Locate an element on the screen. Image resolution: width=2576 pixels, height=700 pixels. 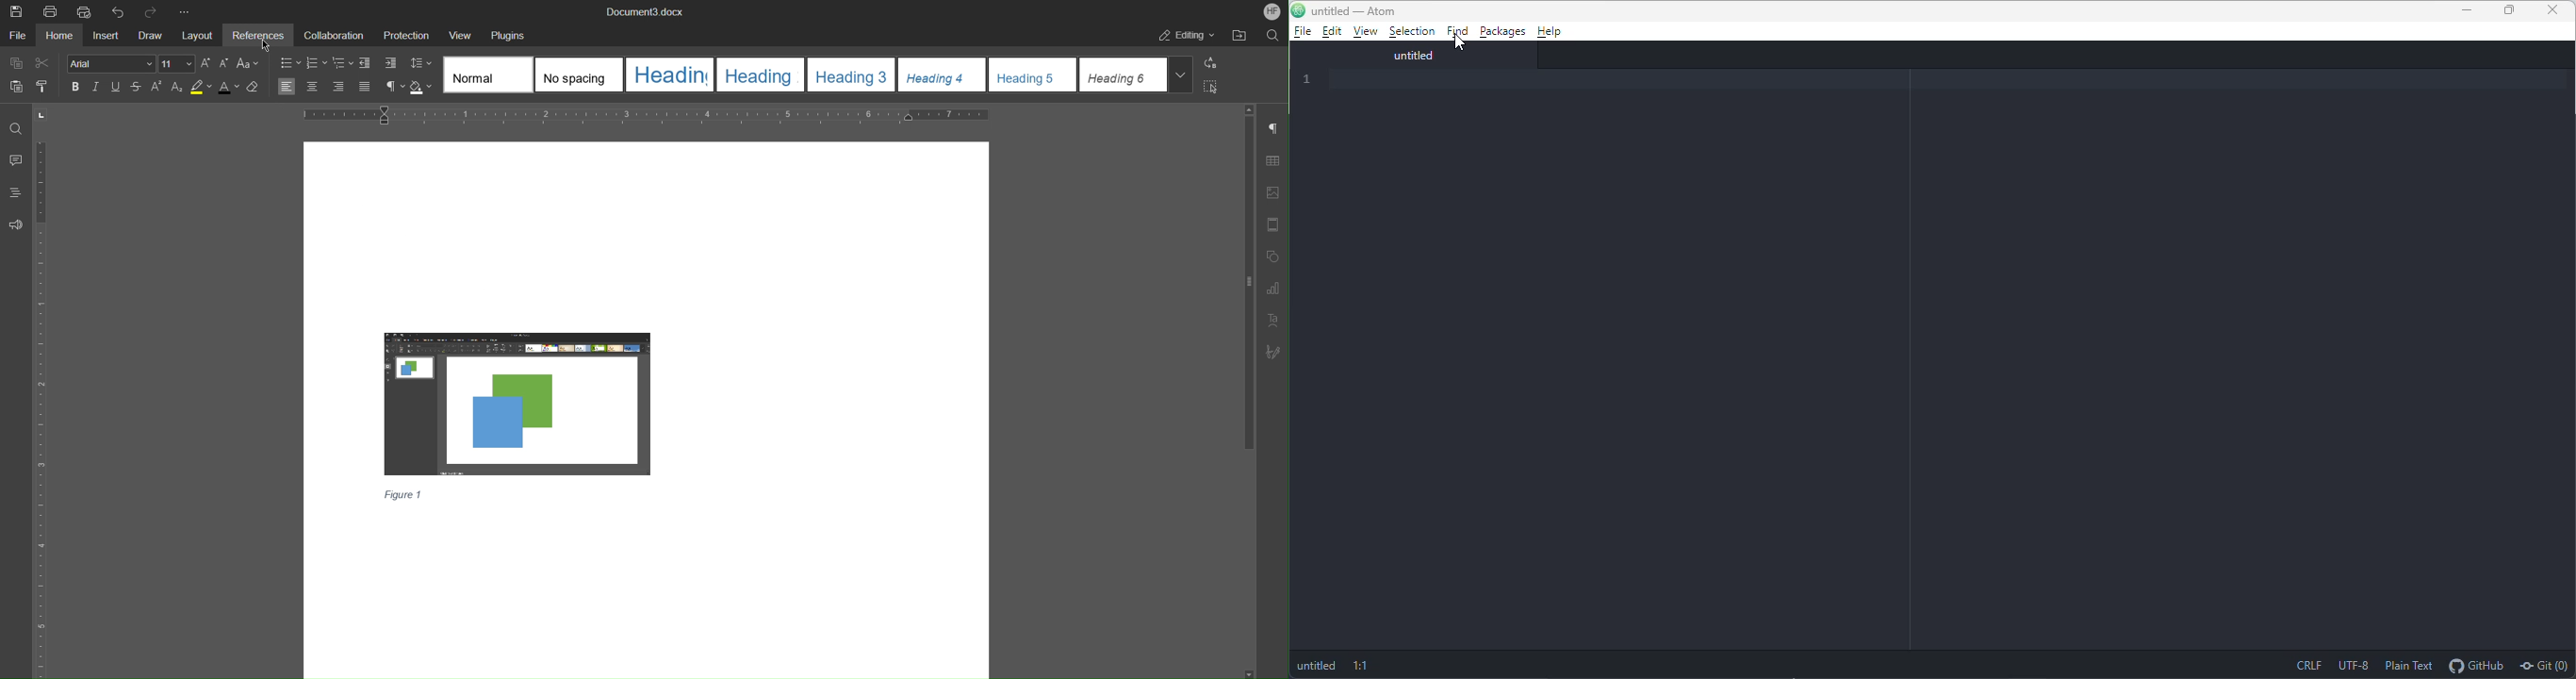
Paragraph Settings is located at coordinates (1273, 130).